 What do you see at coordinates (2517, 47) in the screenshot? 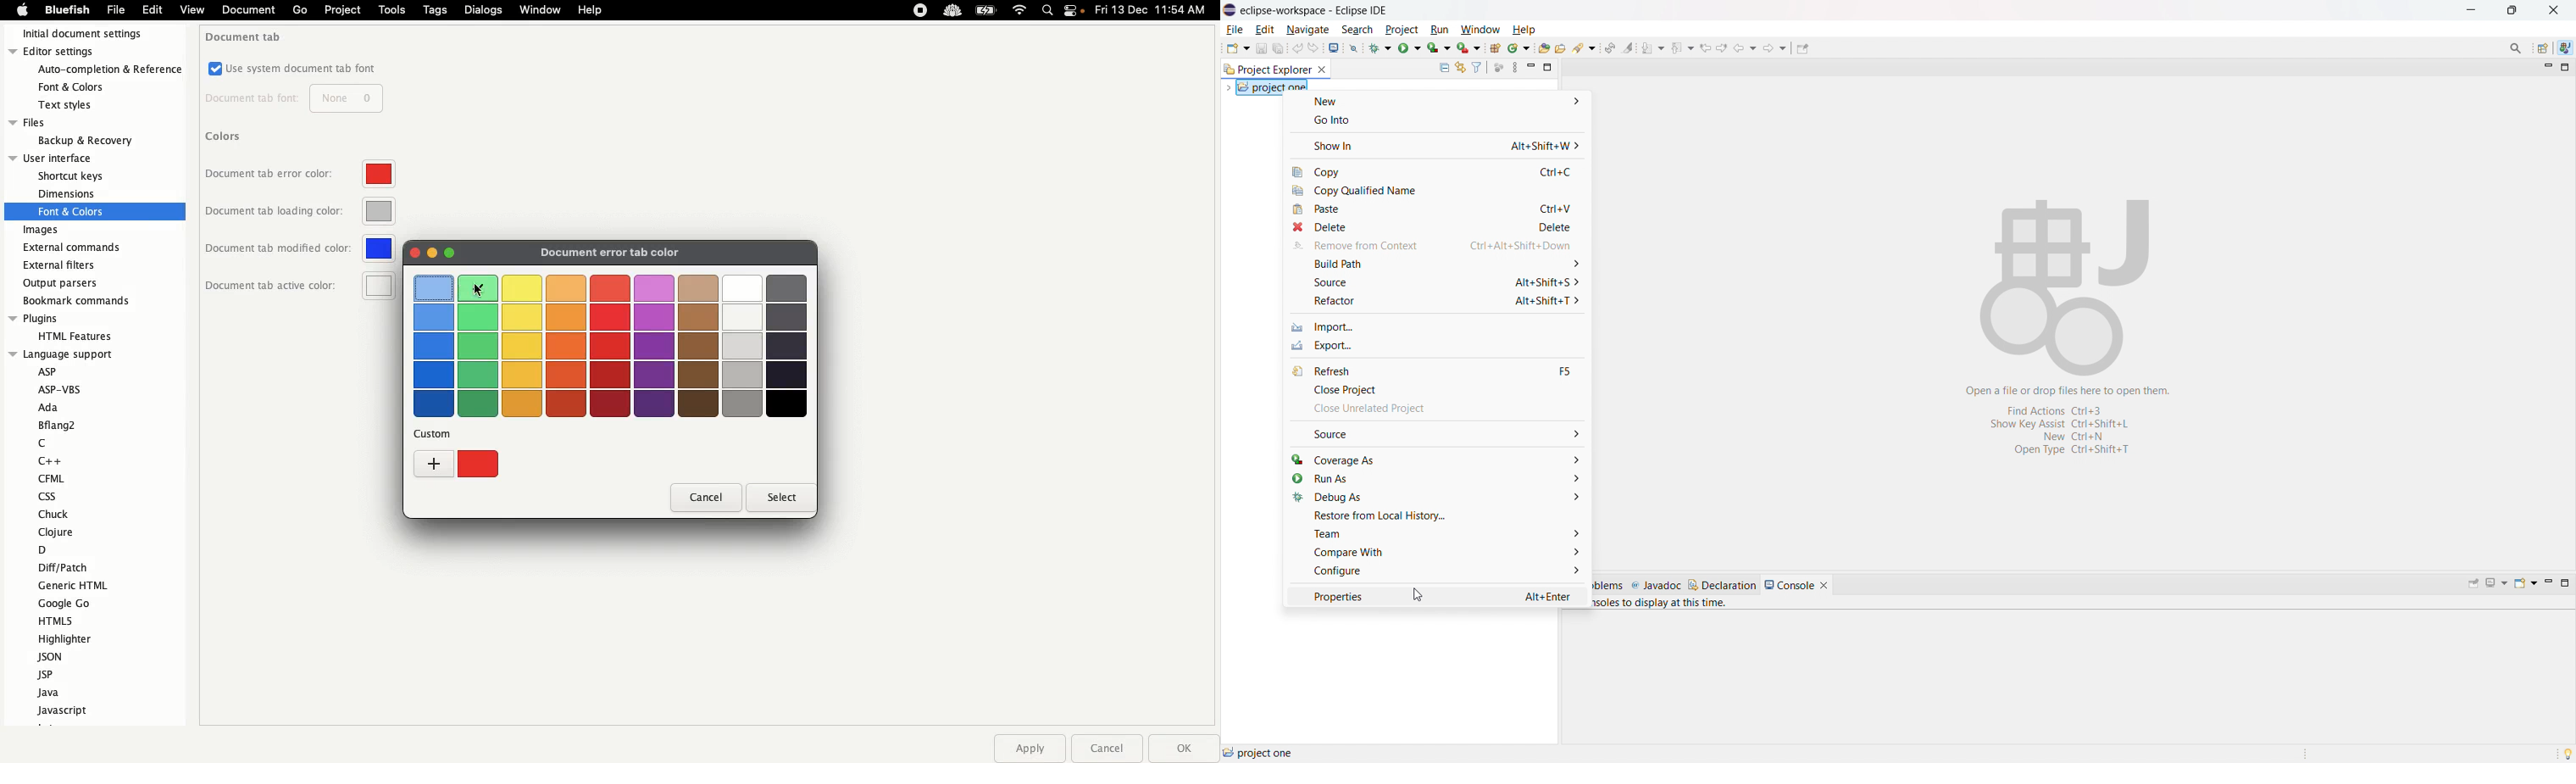
I see `access commands and other items` at bounding box center [2517, 47].